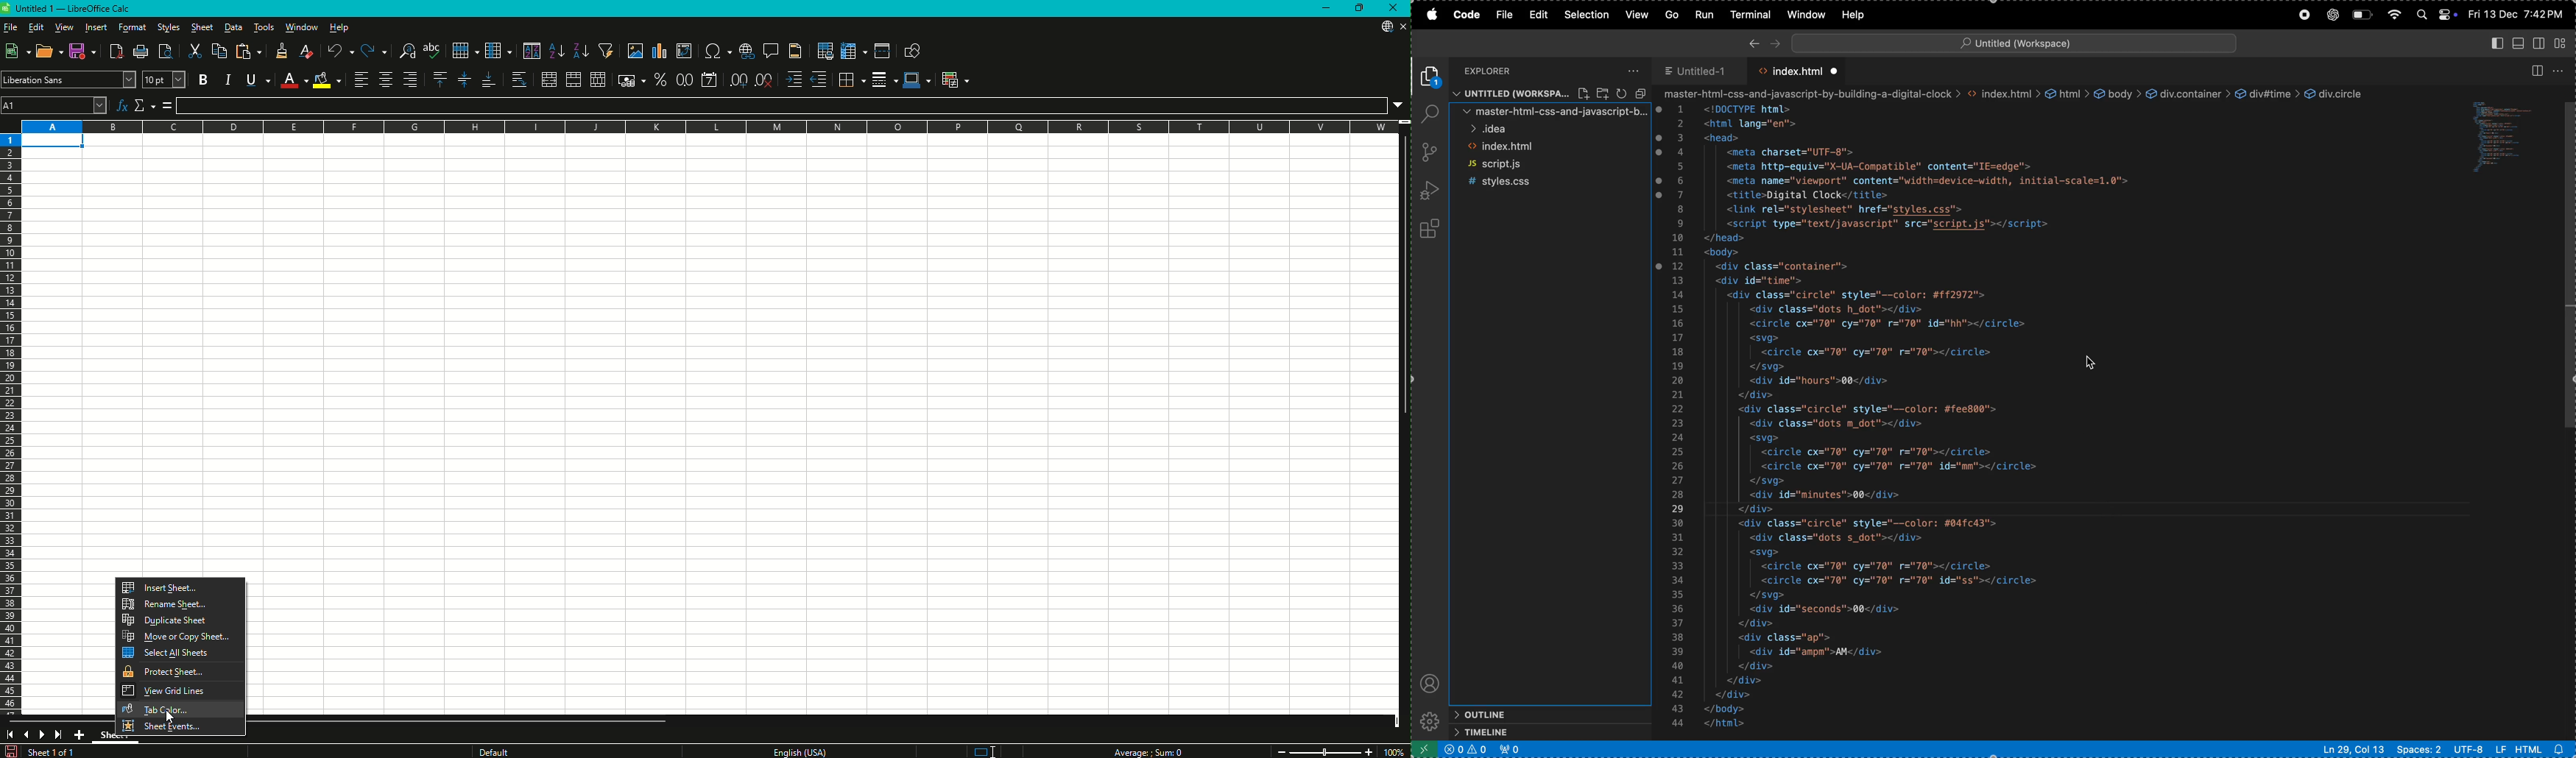  I want to click on Print, so click(141, 51).